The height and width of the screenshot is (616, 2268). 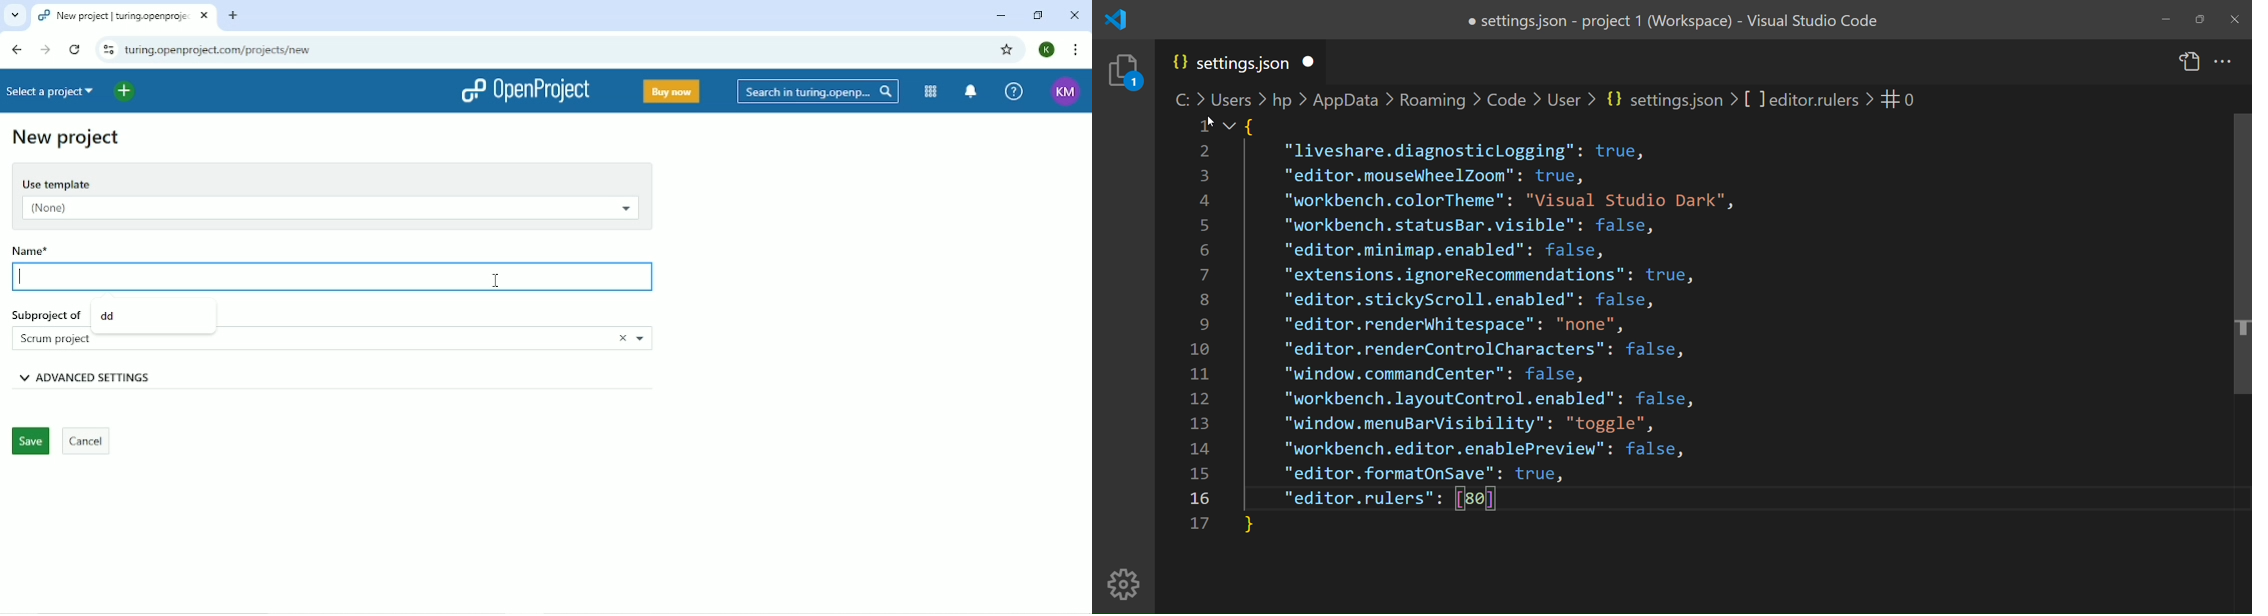 What do you see at coordinates (109, 315) in the screenshot?
I see `dd` at bounding box center [109, 315].